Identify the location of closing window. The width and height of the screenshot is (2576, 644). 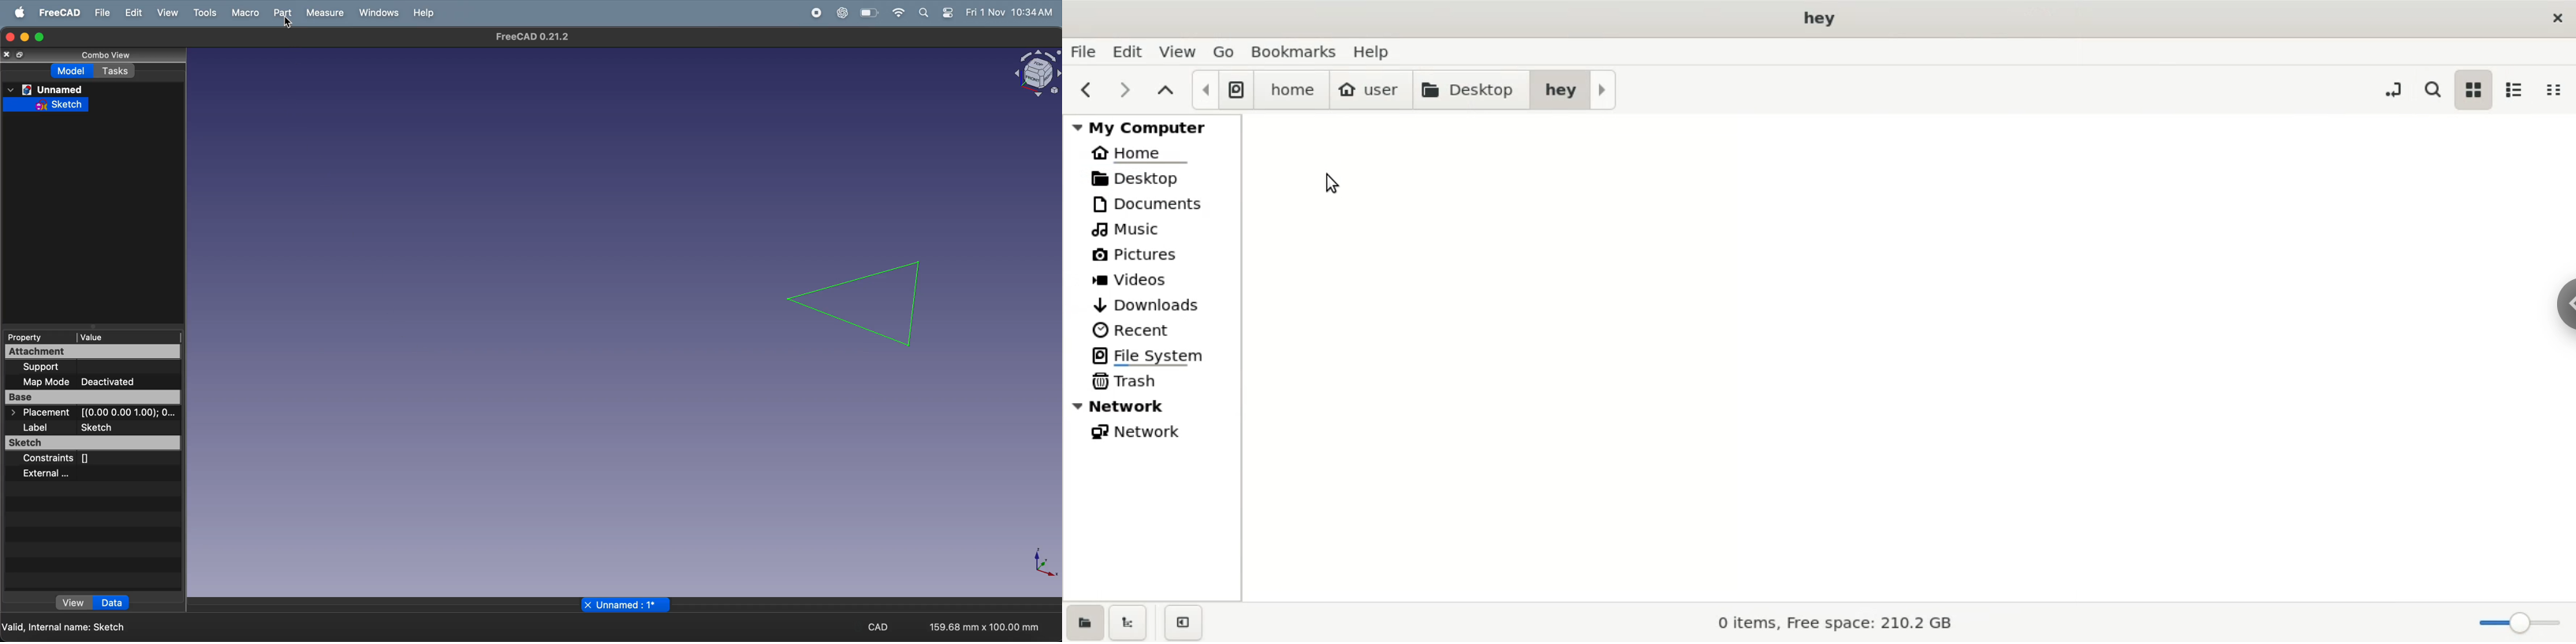
(9, 35).